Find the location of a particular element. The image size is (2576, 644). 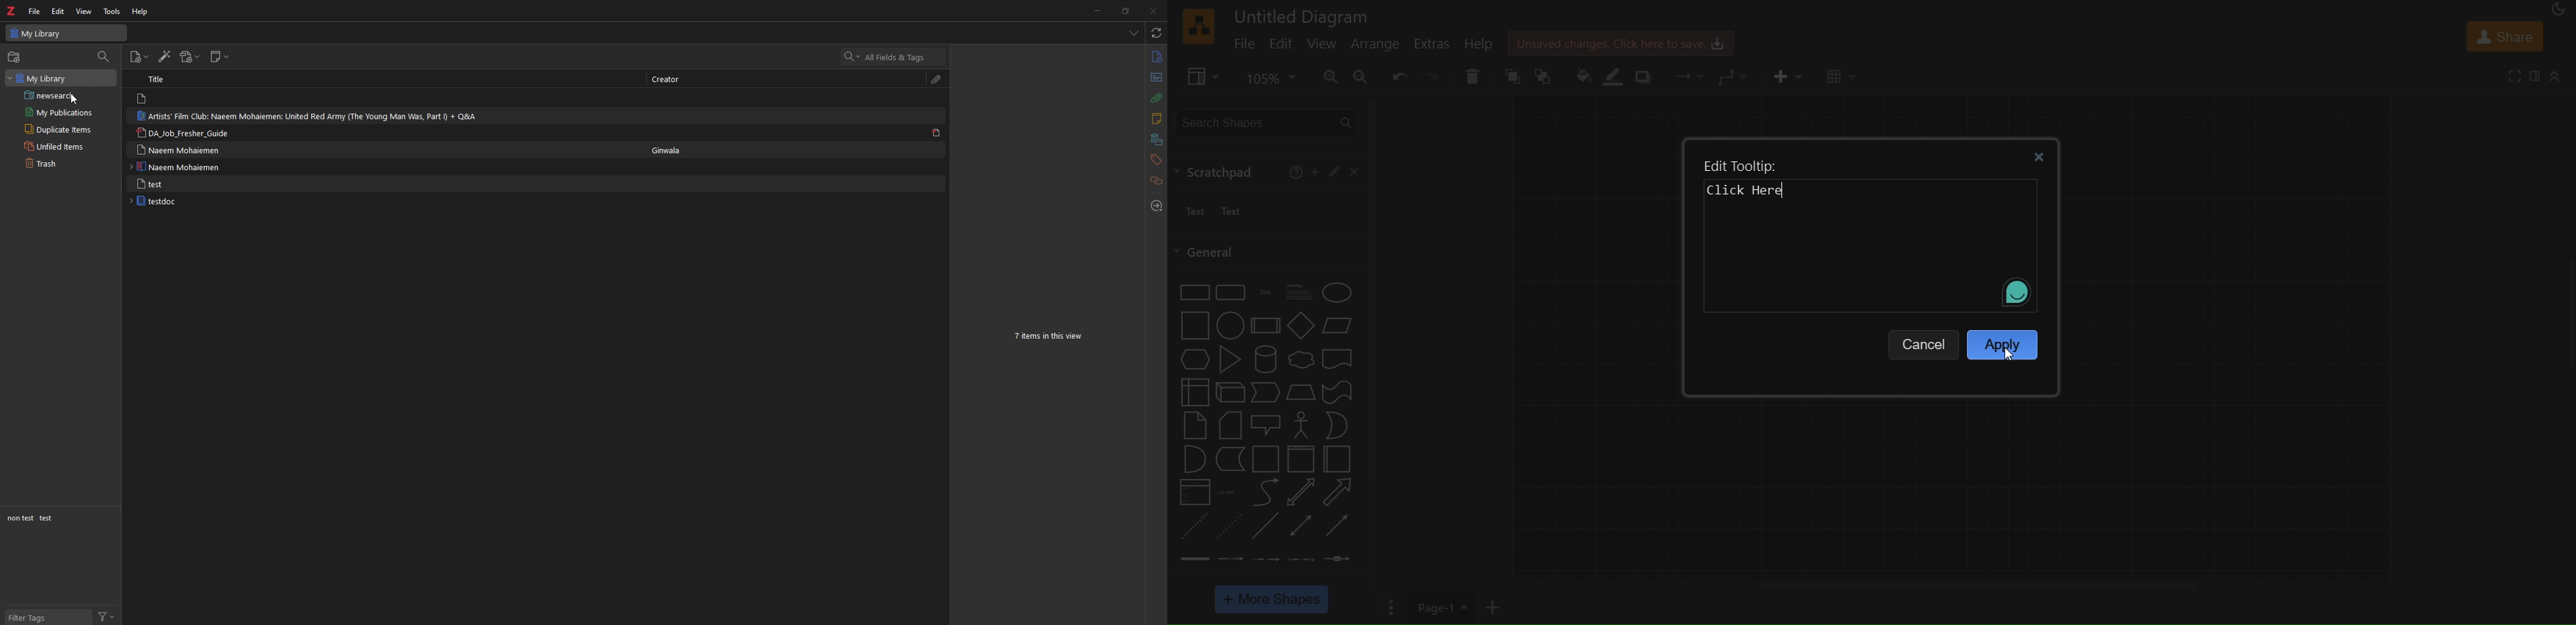

directional connector is located at coordinates (1338, 526).